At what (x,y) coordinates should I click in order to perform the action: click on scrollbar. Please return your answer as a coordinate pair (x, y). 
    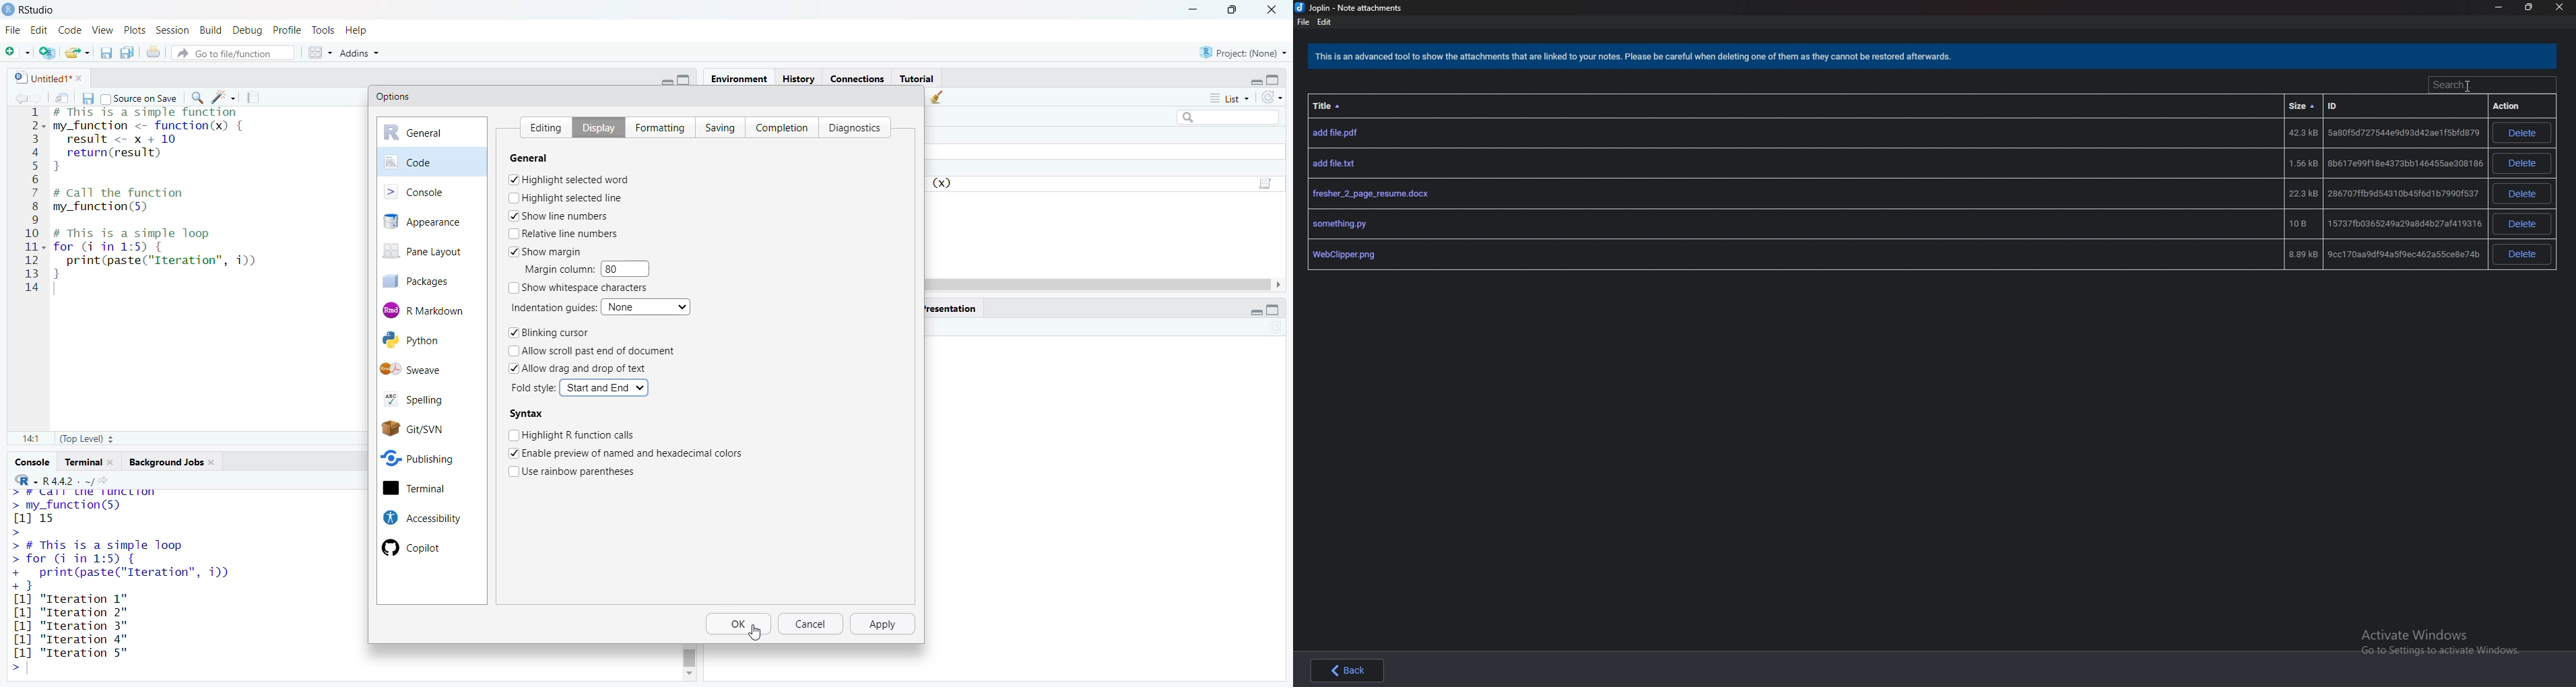
    Looking at the image, I should click on (690, 655).